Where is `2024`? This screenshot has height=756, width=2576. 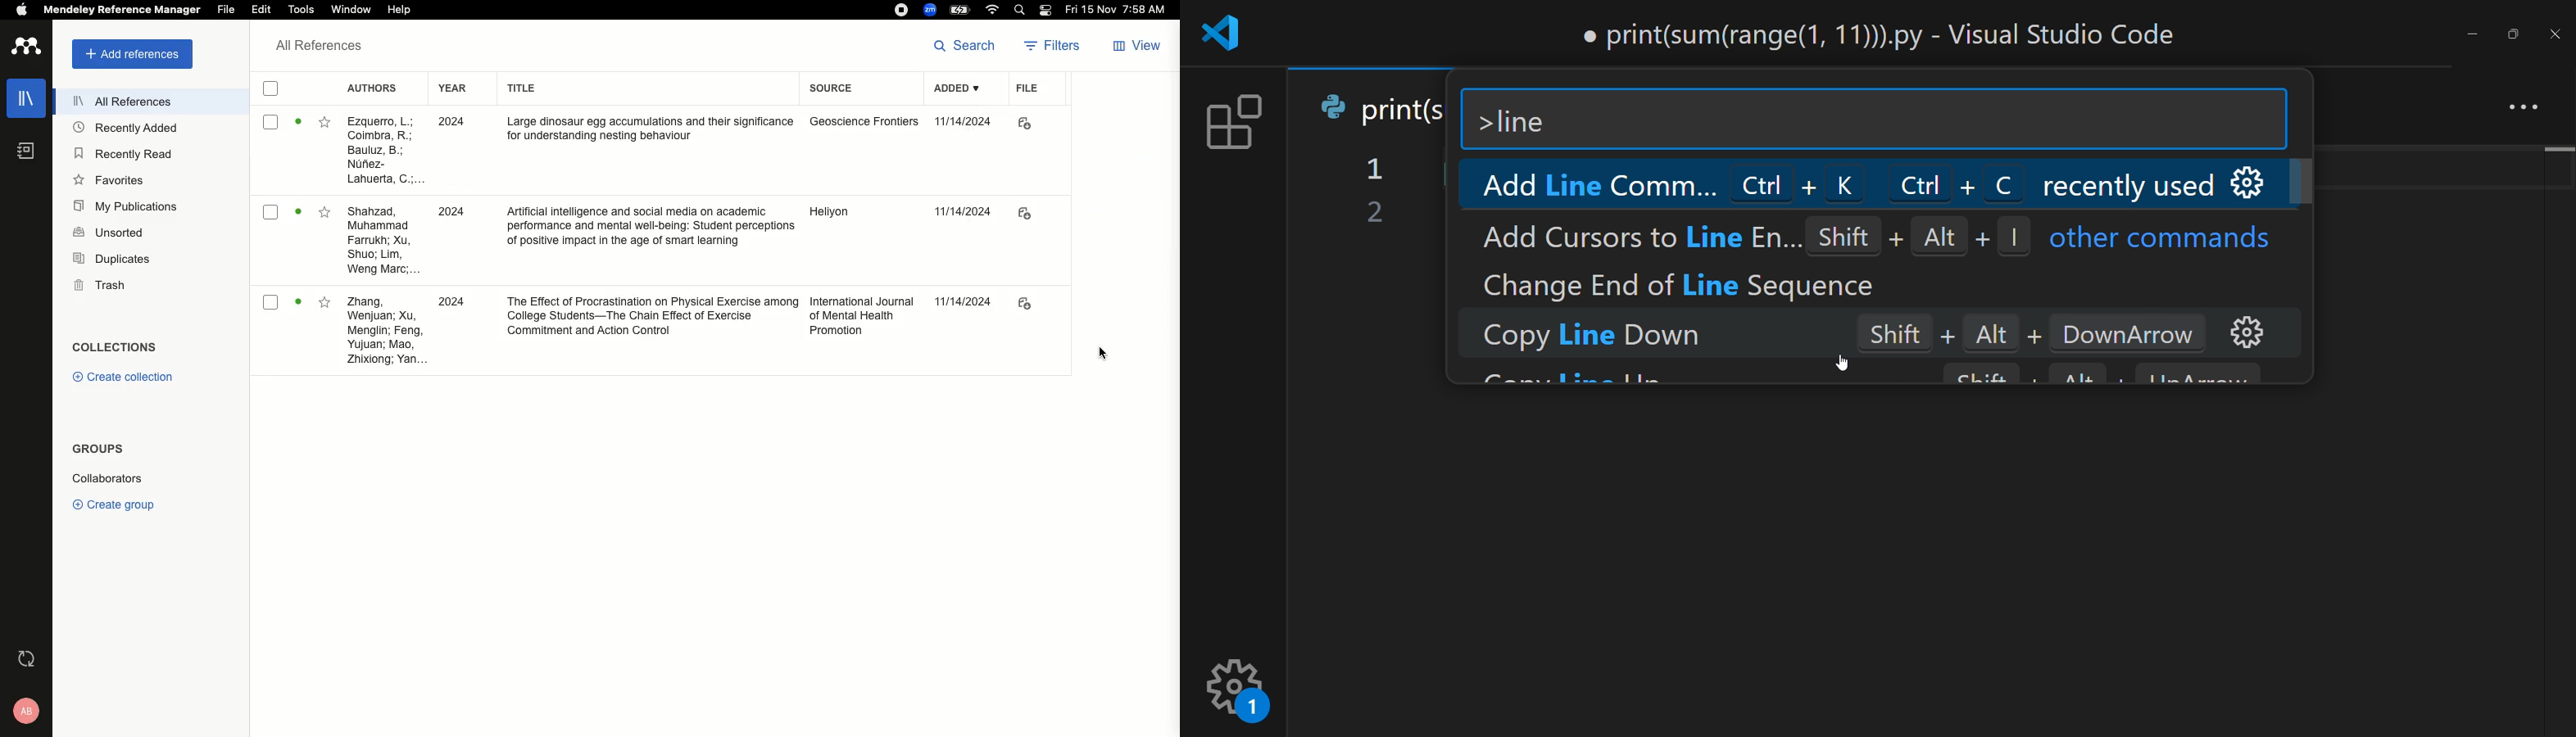
2024 is located at coordinates (451, 210).